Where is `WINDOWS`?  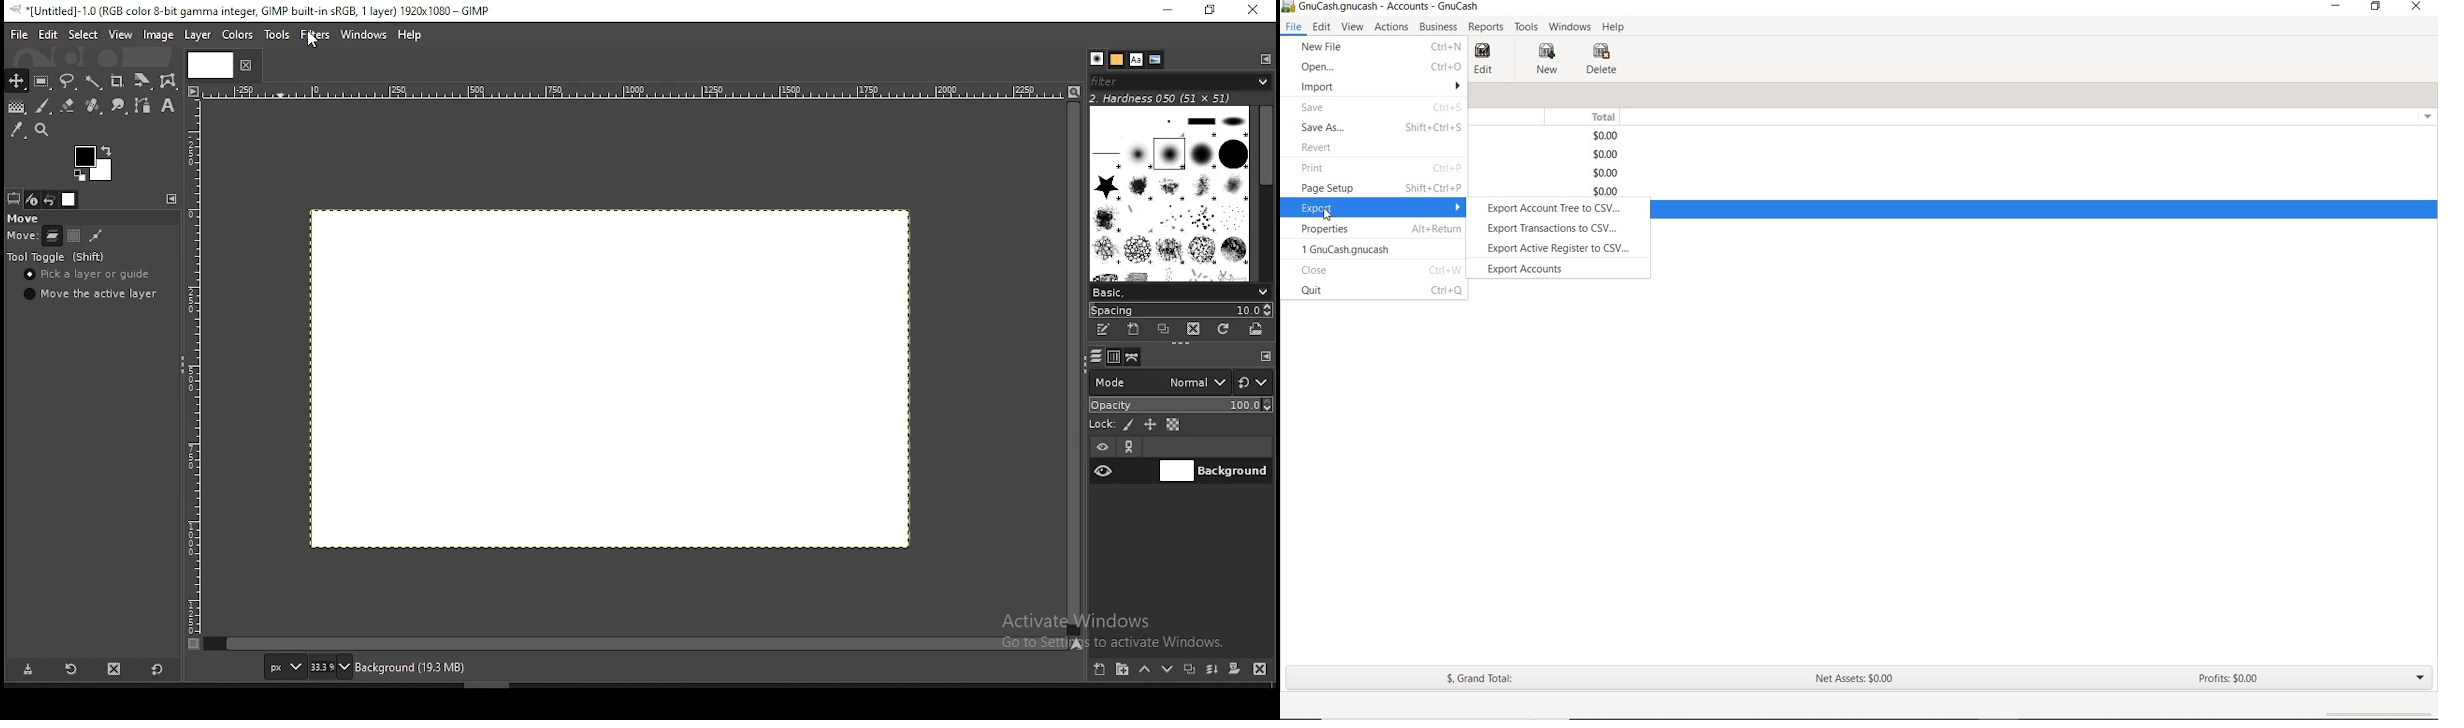
WINDOWS is located at coordinates (1568, 28).